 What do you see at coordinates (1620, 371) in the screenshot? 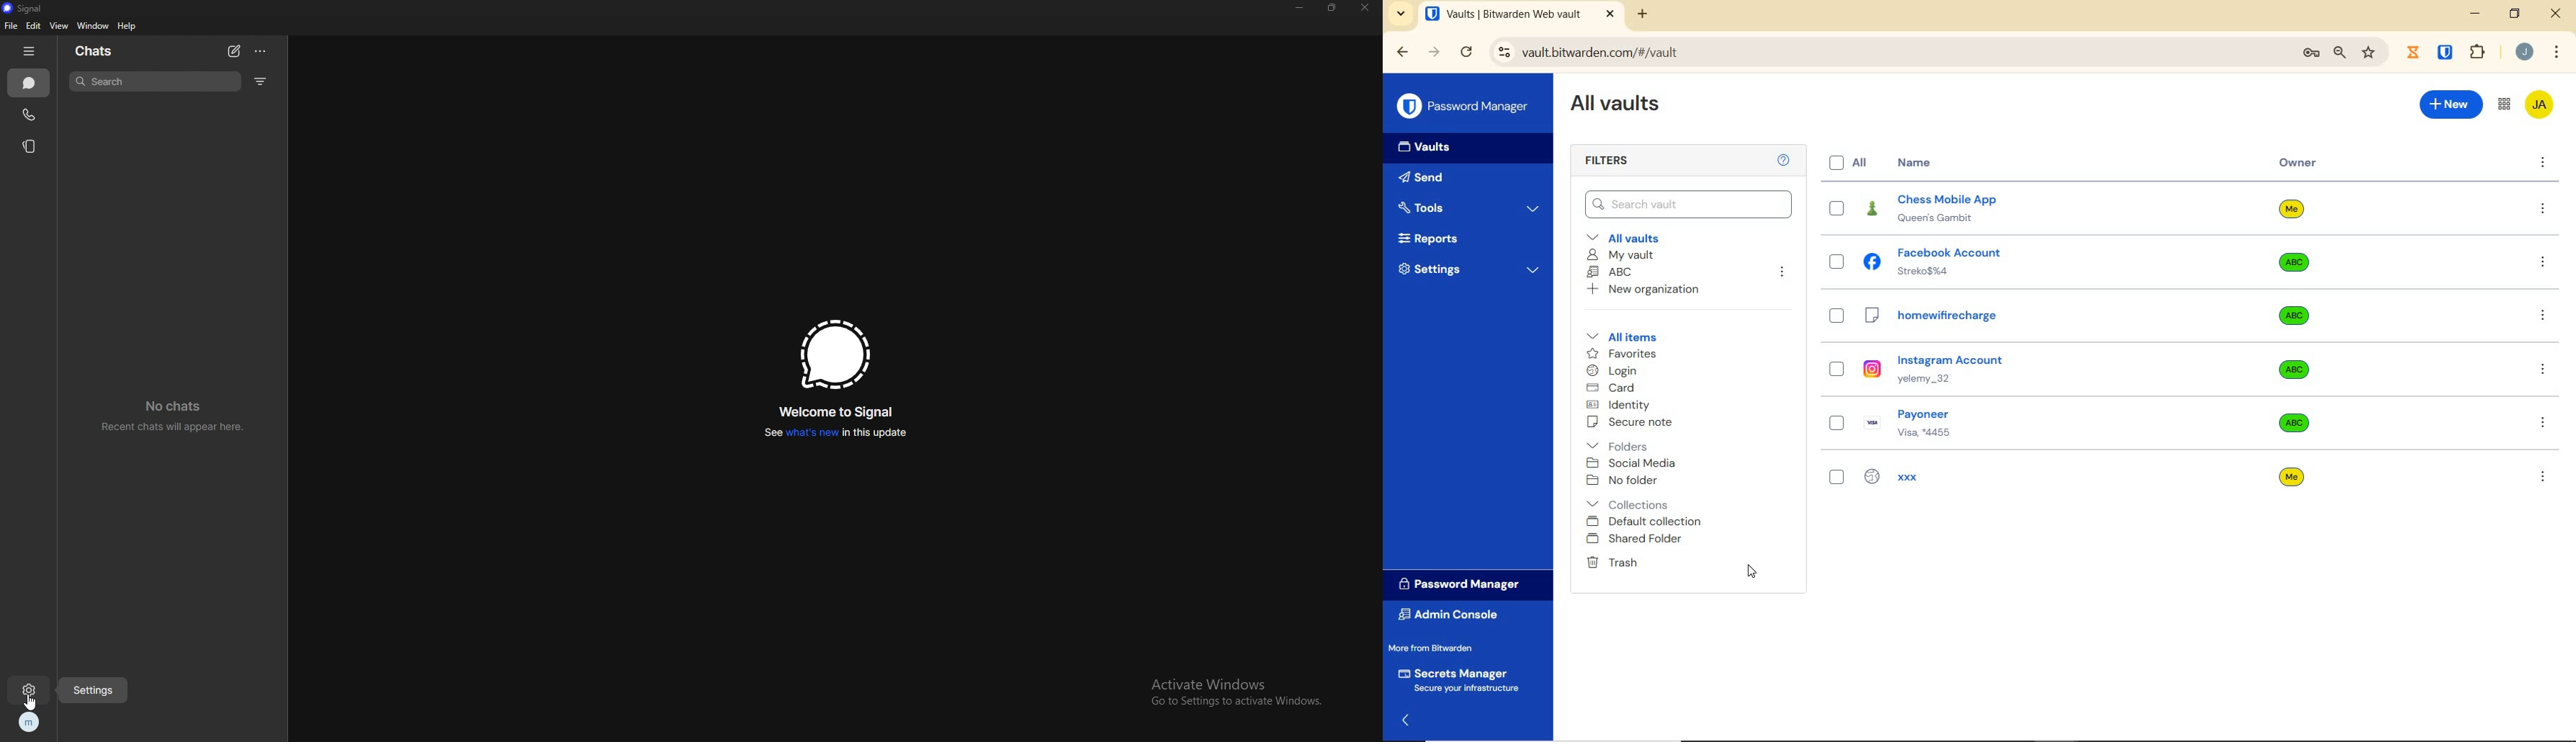
I see `login` at bounding box center [1620, 371].